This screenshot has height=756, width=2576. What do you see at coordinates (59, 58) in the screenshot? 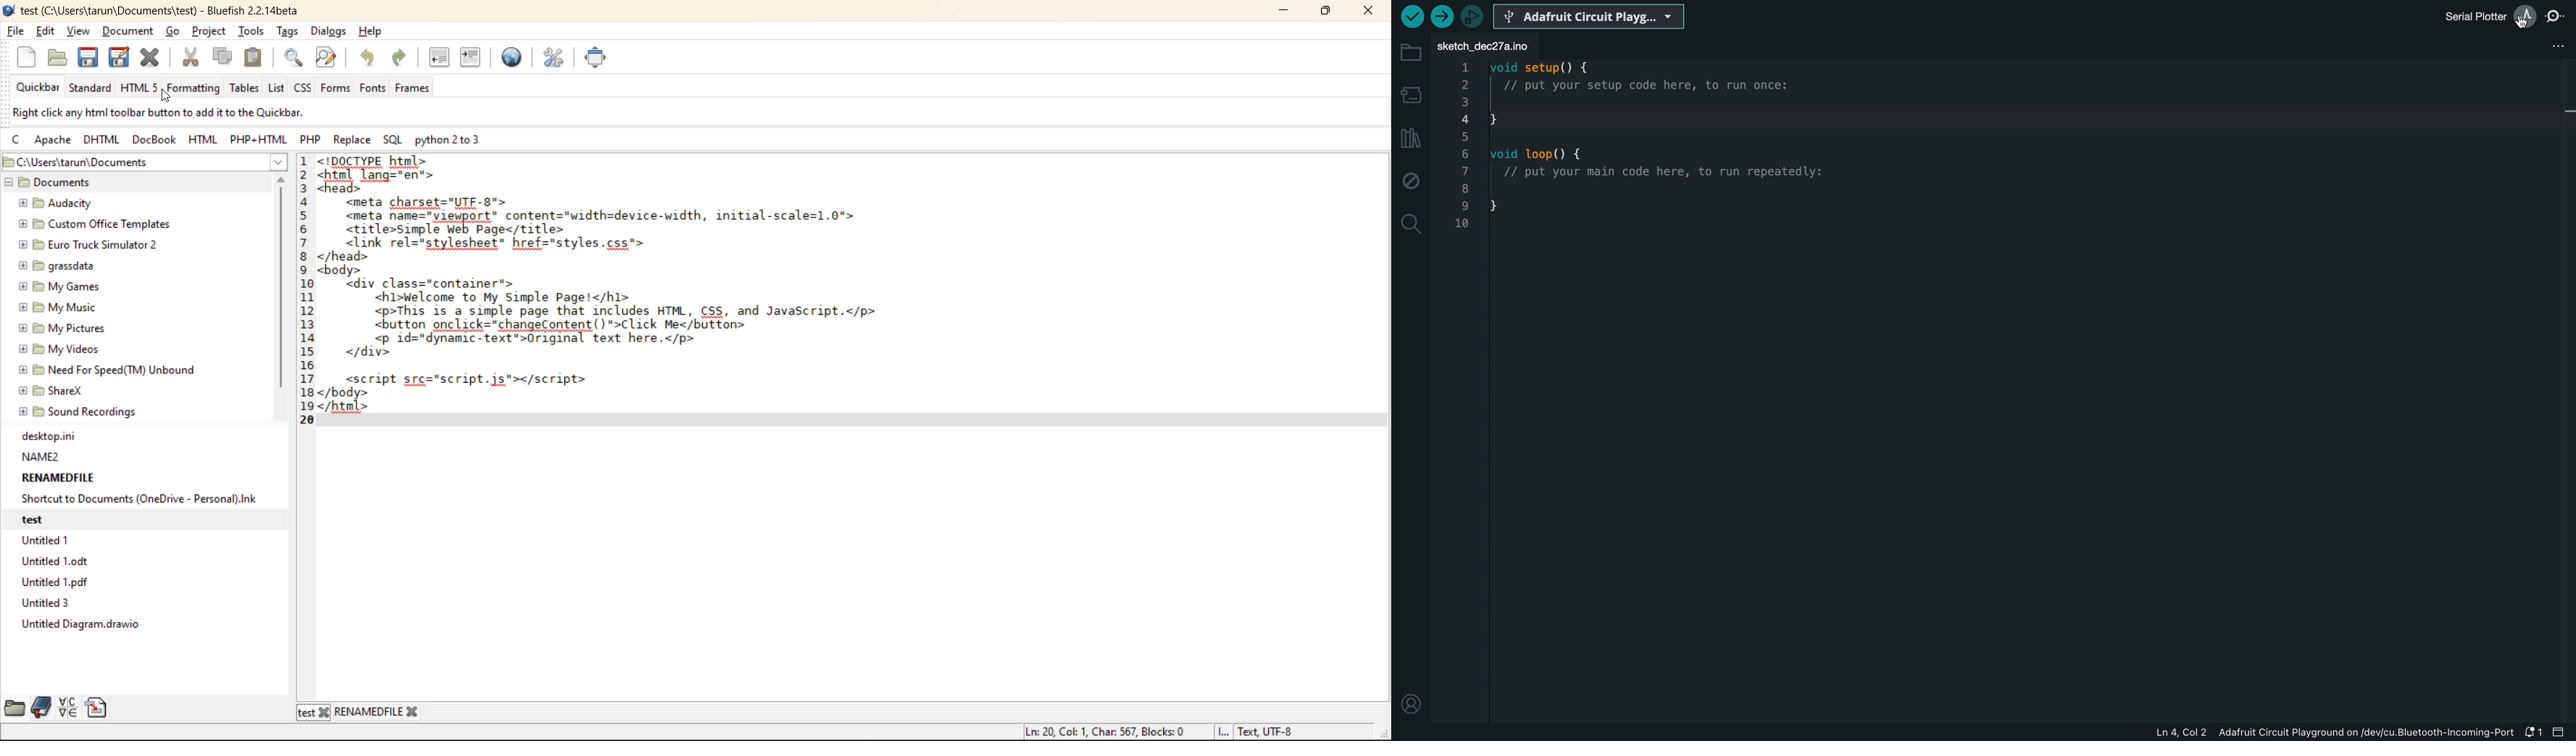
I see `open` at bounding box center [59, 58].